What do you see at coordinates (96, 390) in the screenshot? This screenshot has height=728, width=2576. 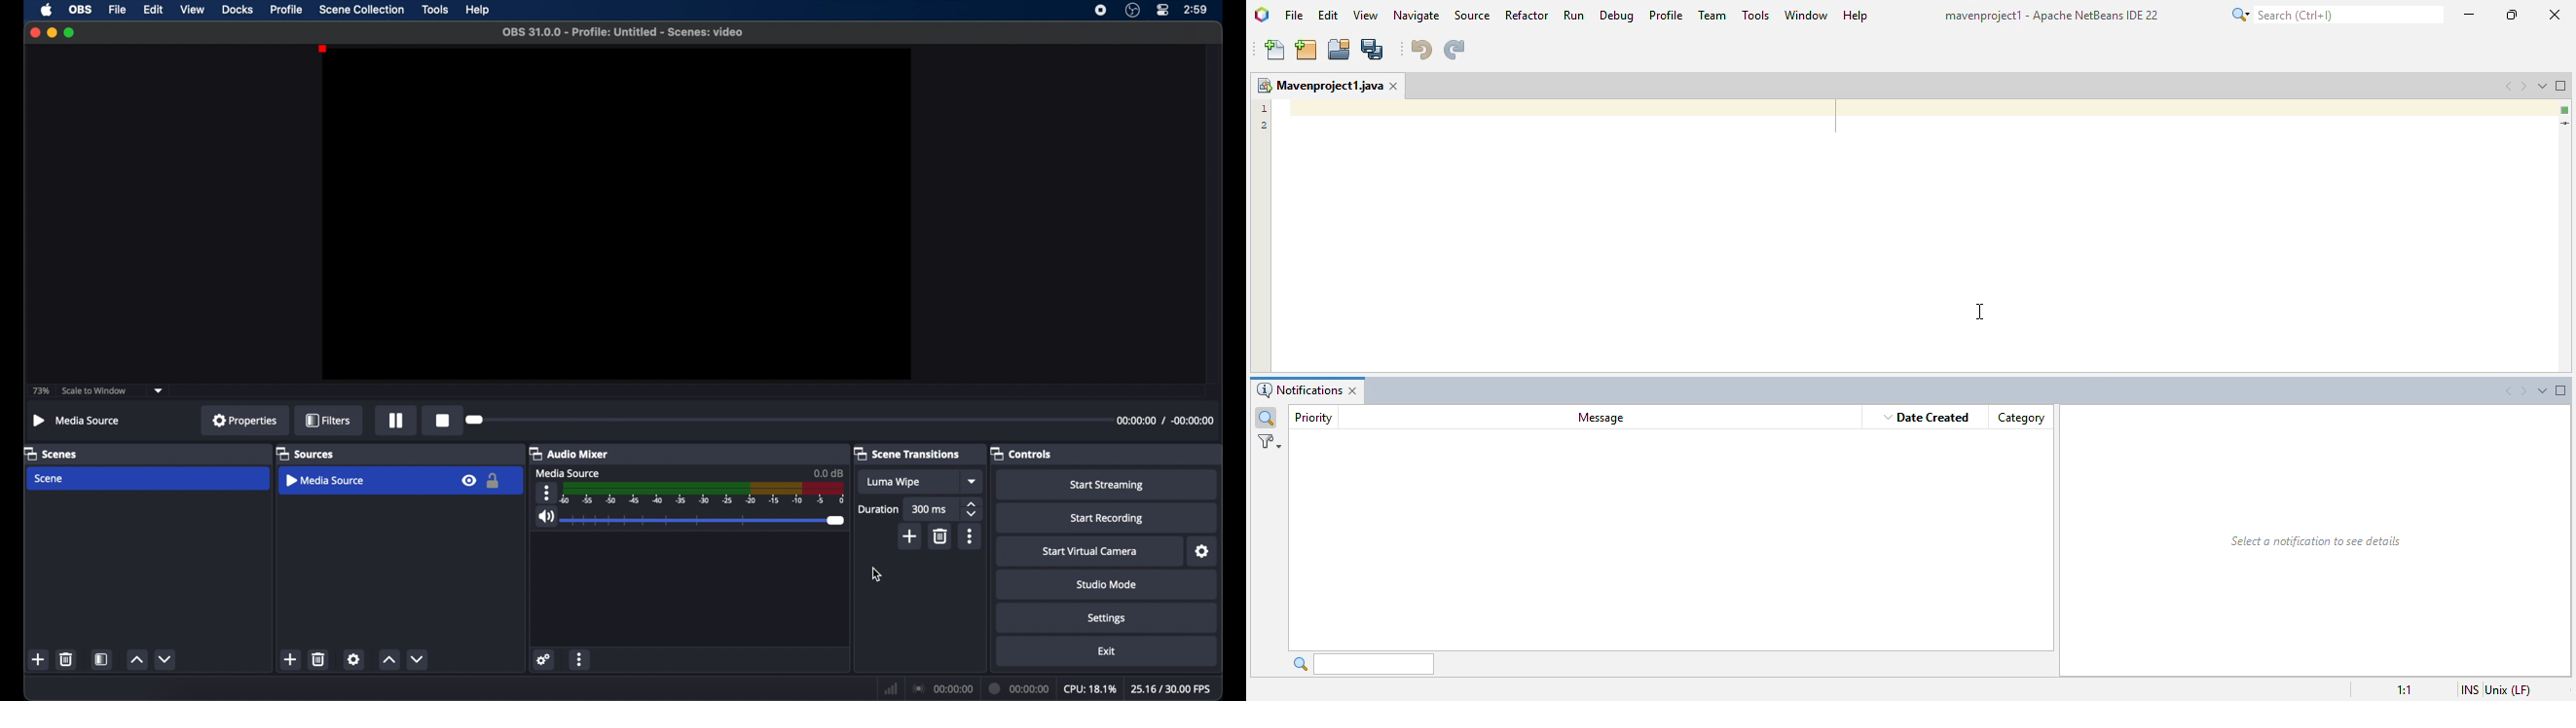 I see `scale to window` at bounding box center [96, 390].